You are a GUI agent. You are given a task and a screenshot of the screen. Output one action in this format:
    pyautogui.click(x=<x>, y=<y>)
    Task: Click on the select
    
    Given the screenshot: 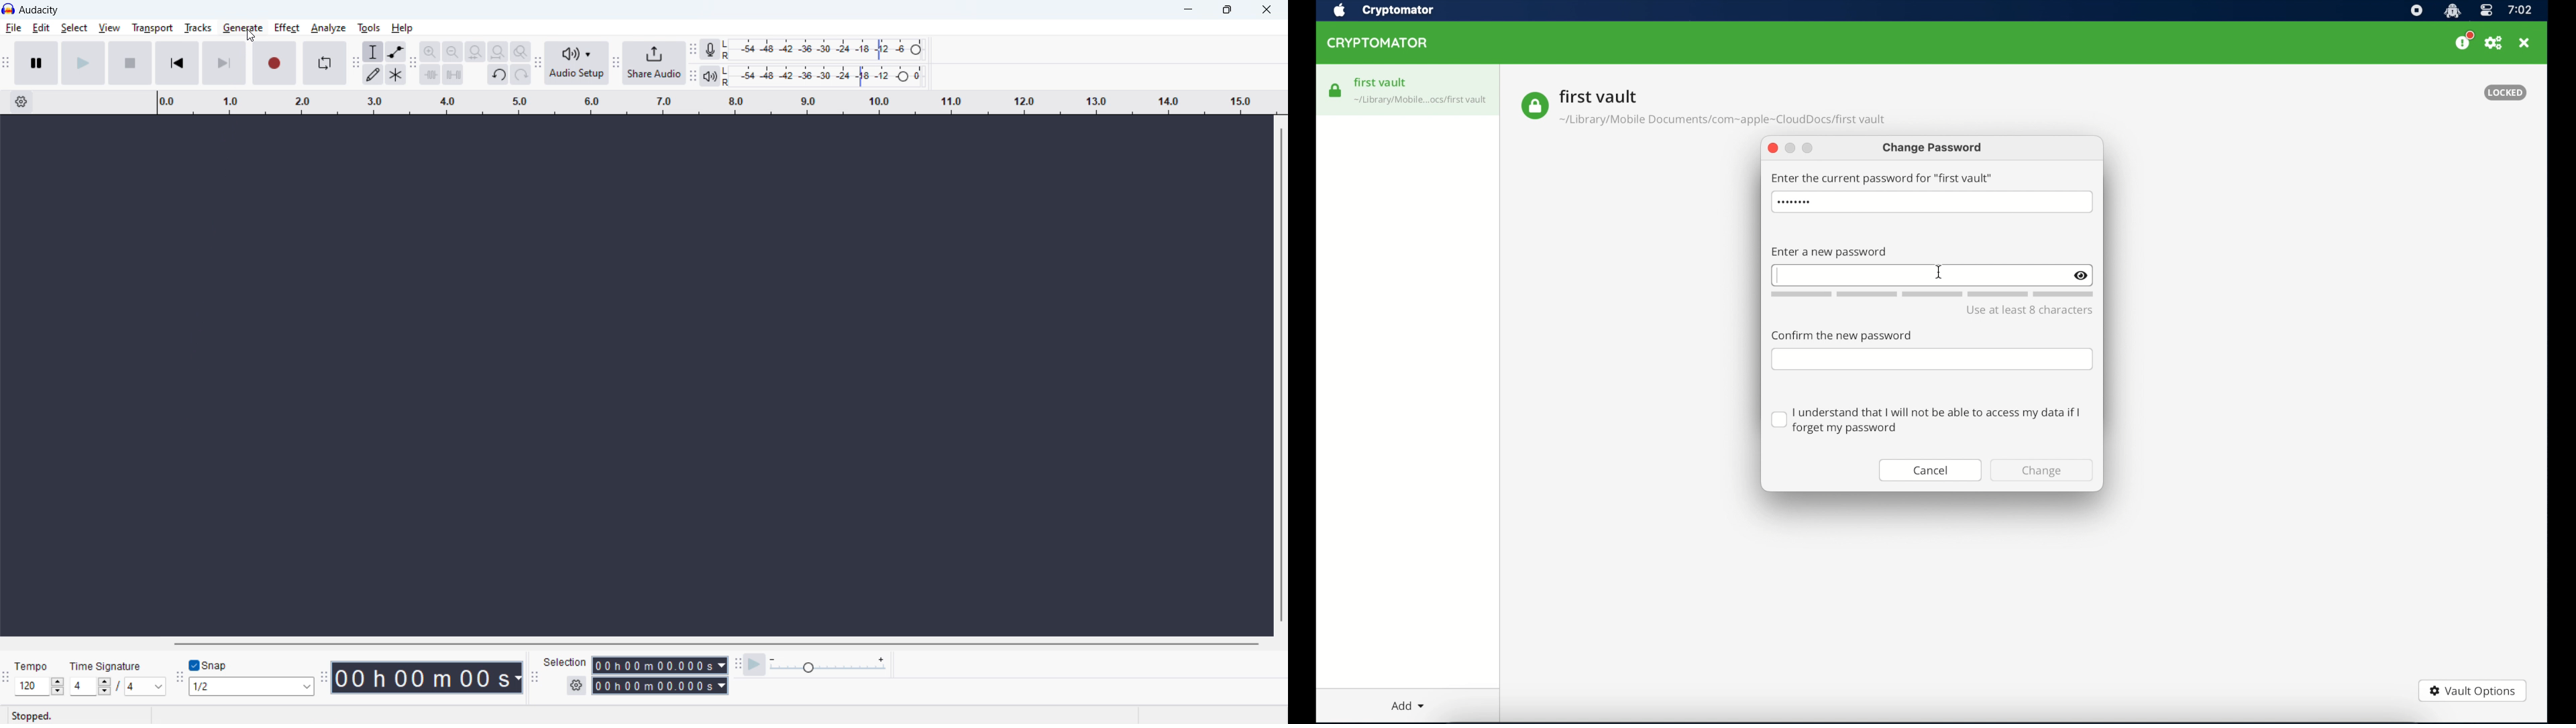 What is the action you would take?
    pyautogui.click(x=74, y=28)
    